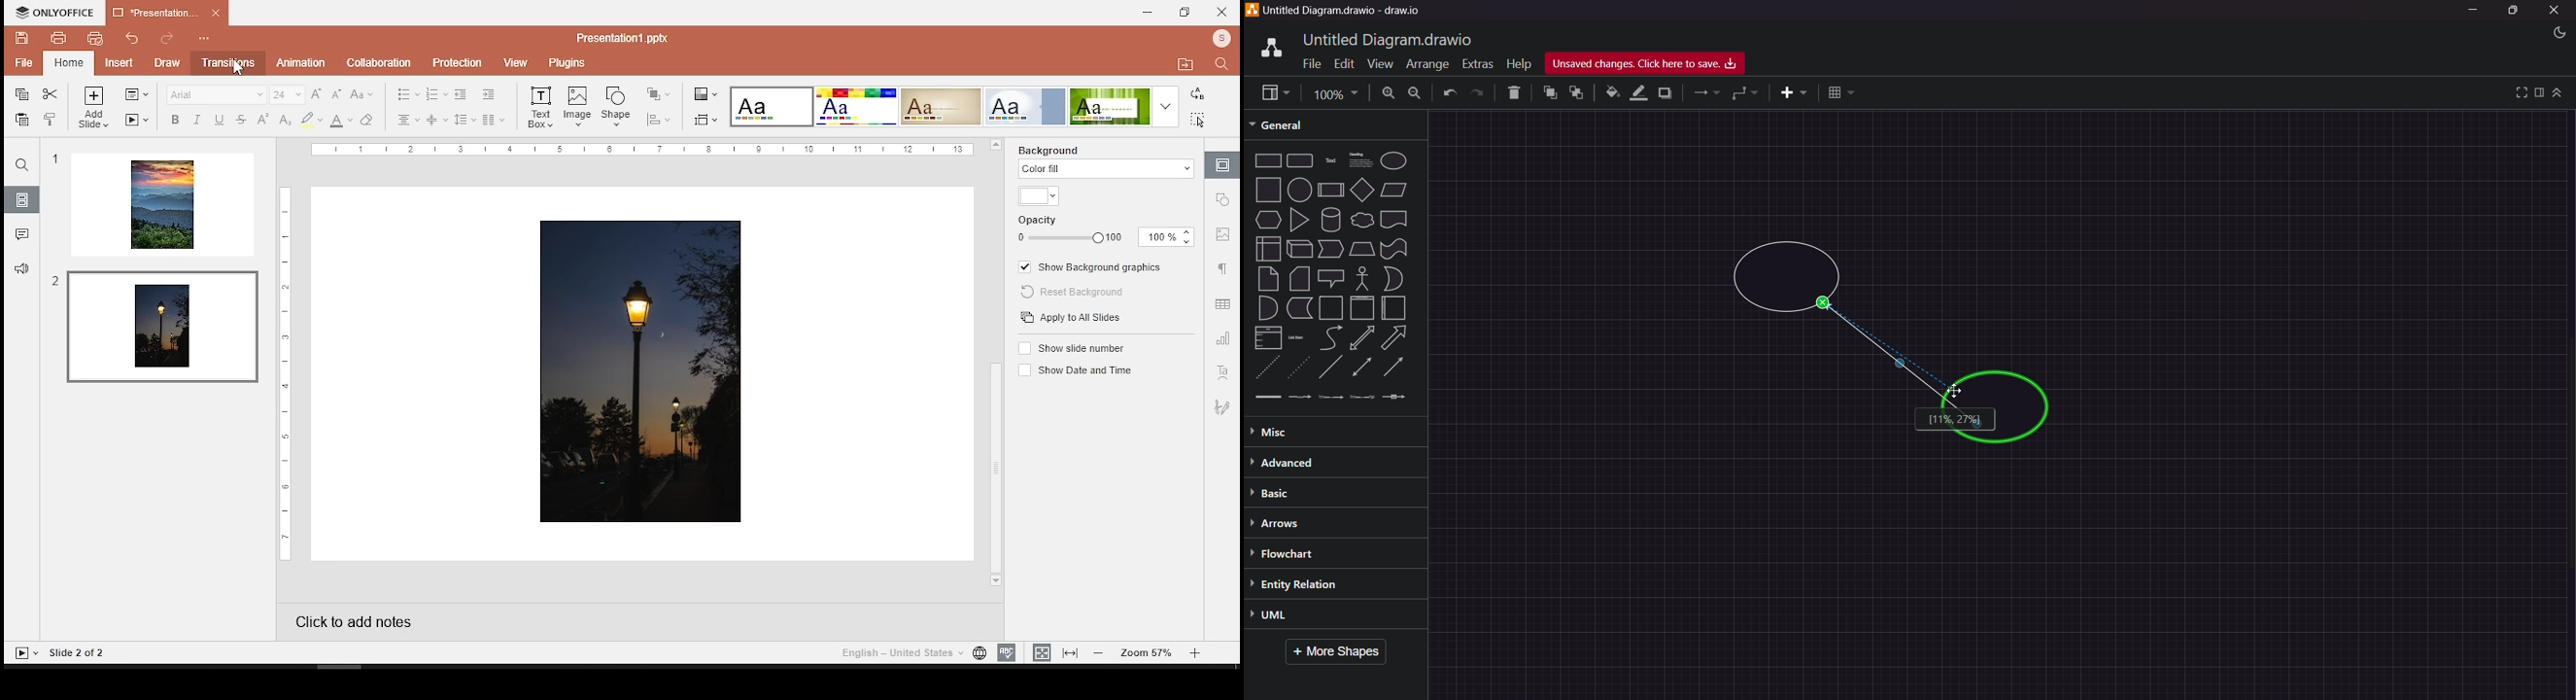 This screenshot has height=700, width=2576. What do you see at coordinates (239, 68) in the screenshot?
I see `cursor` at bounding box center [239, 68].